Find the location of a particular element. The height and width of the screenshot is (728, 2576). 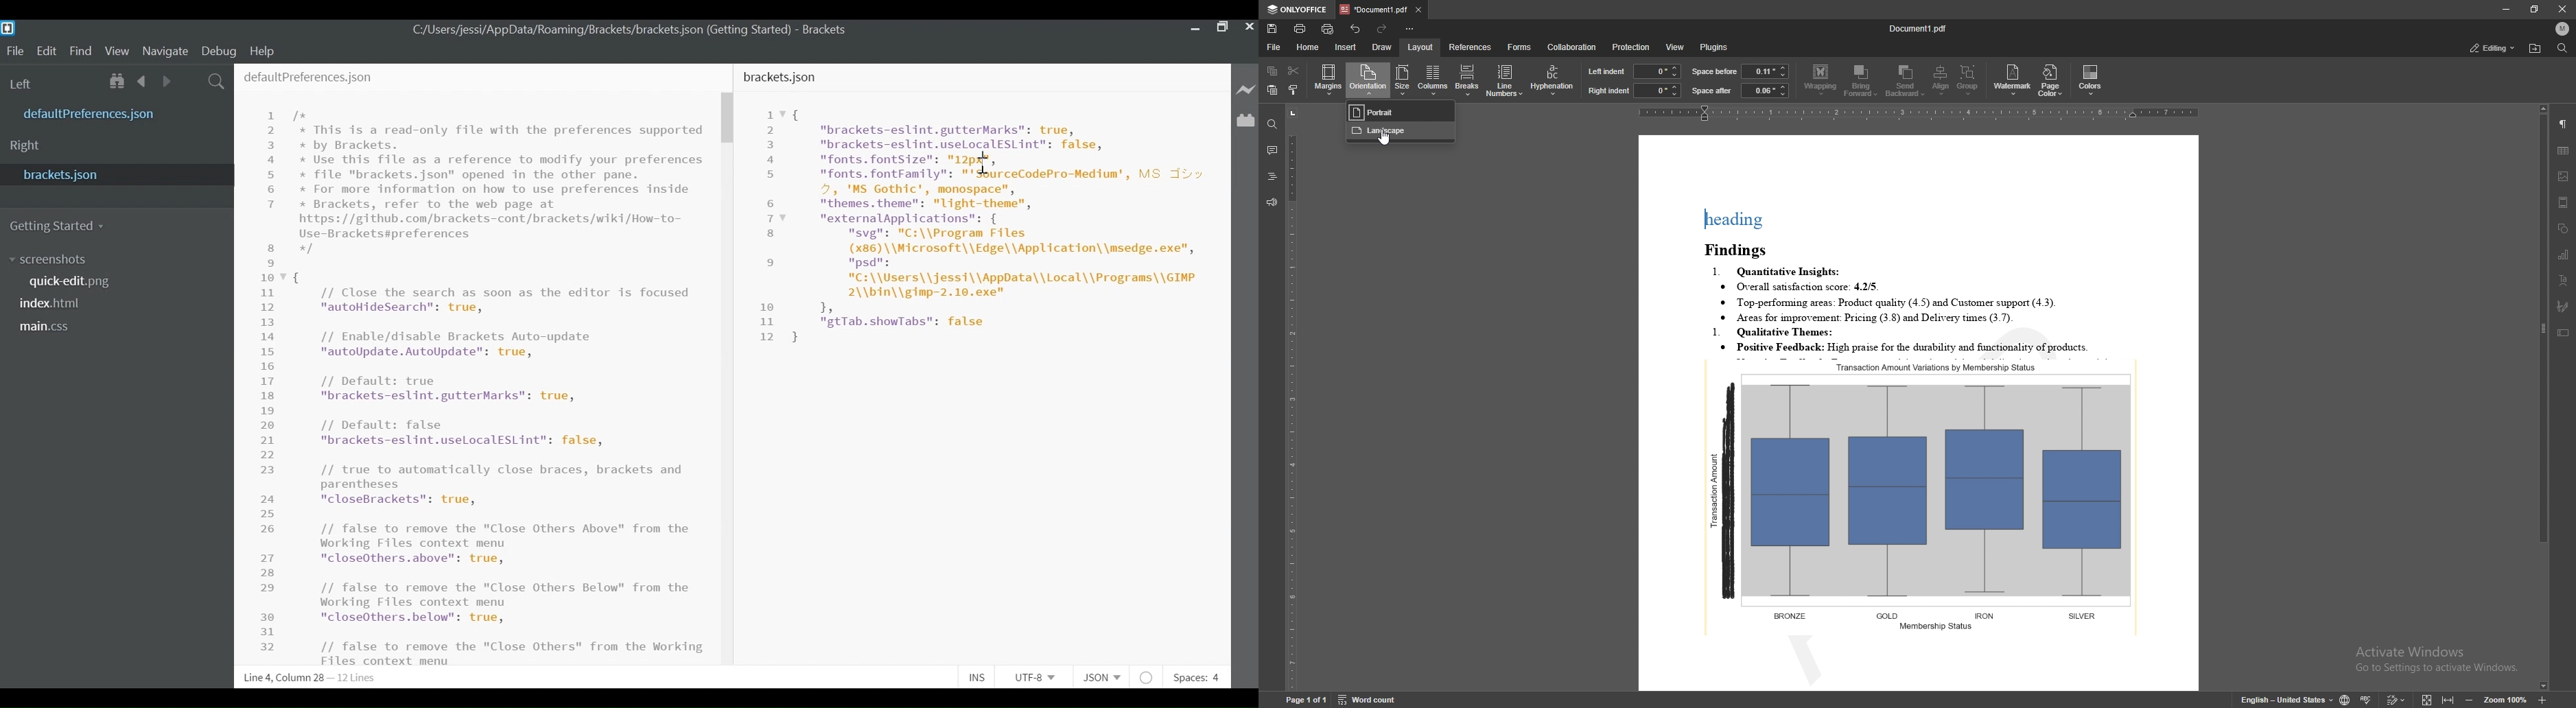

undo is located at coordinates (1357, 29).